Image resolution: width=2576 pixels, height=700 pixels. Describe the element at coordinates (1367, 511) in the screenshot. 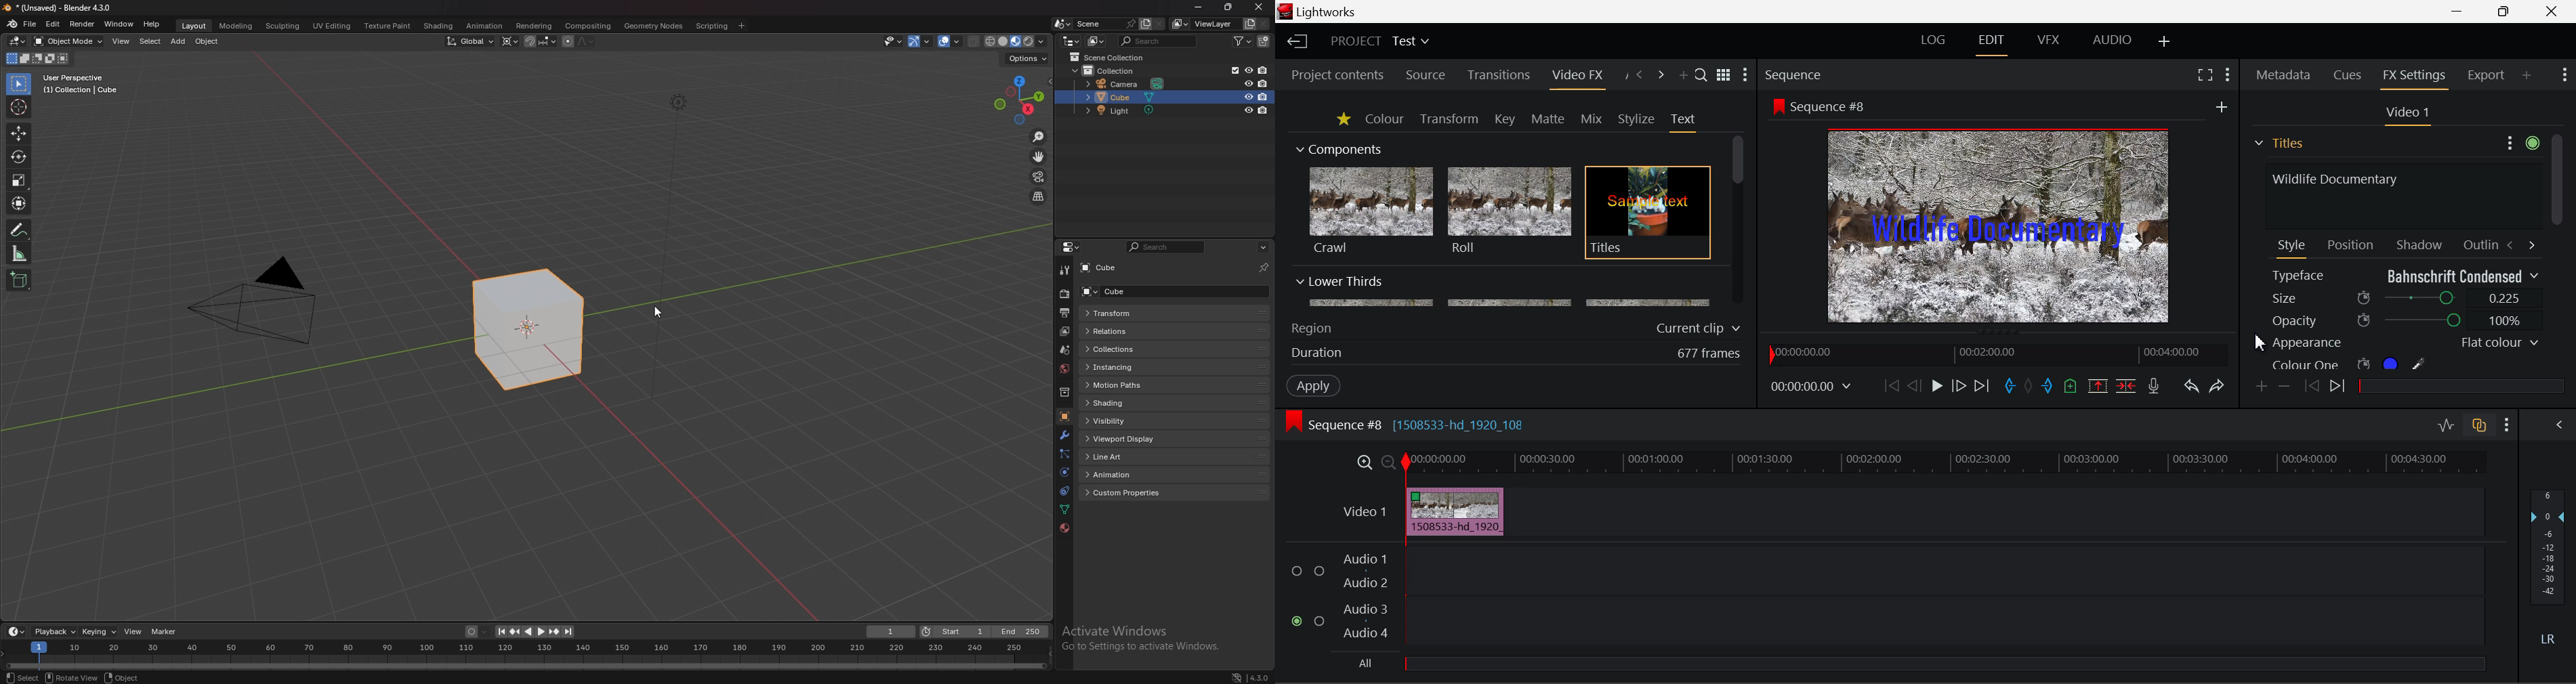

I see `Video 1` at that location.